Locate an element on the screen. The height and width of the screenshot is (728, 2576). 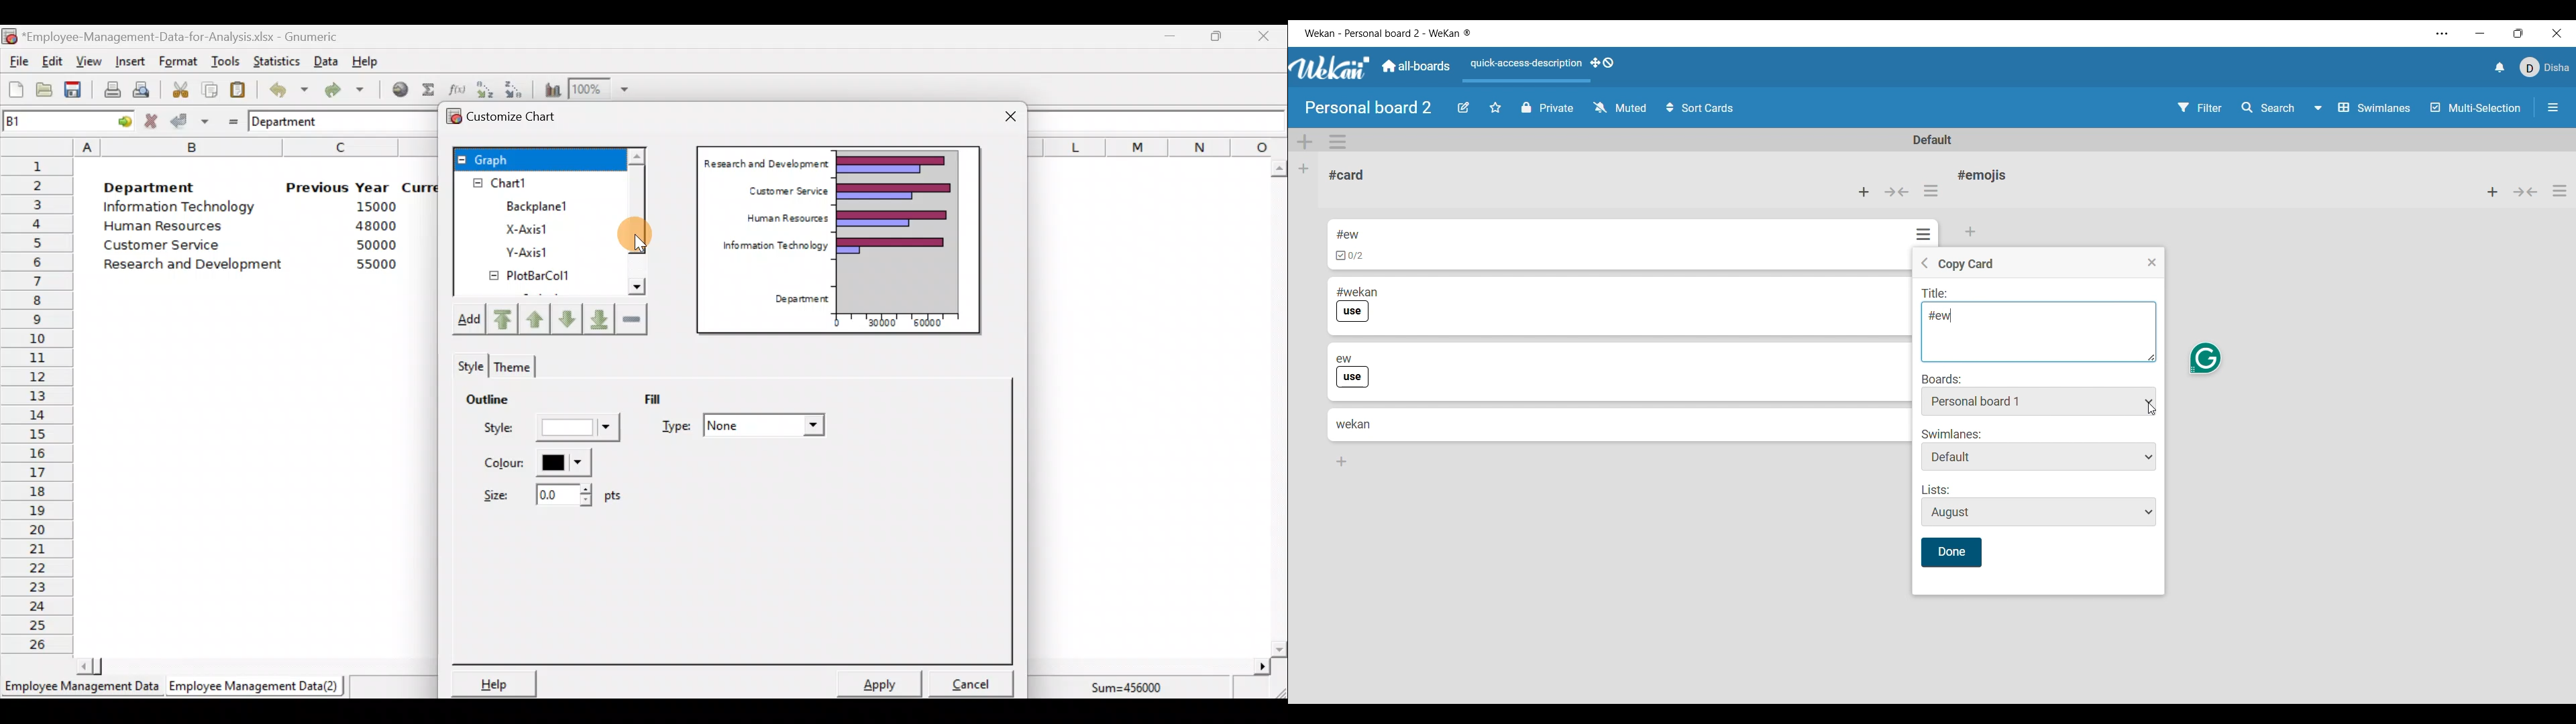
Move up is located at coordinates (535, 317).